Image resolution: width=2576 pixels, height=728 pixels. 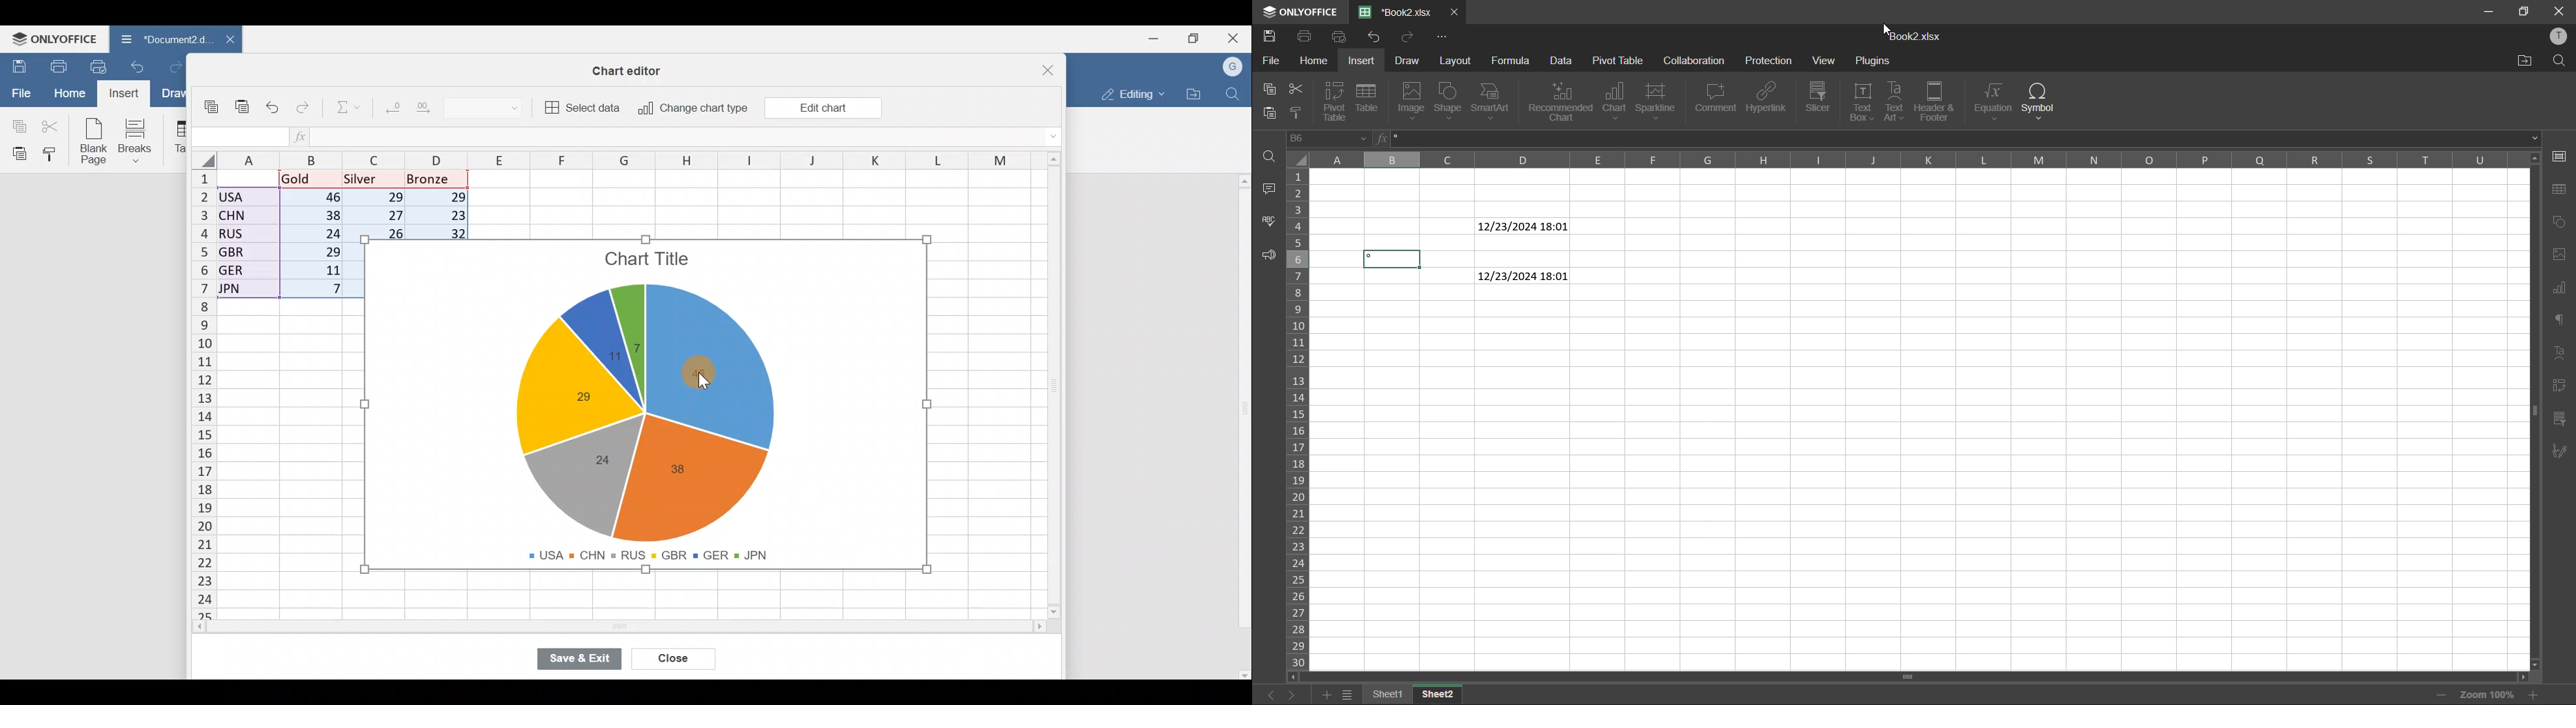 What do you see at coordinates (1958, 139) in the screenshot?
I see `formula bar` at bounding box center [1958, 139].